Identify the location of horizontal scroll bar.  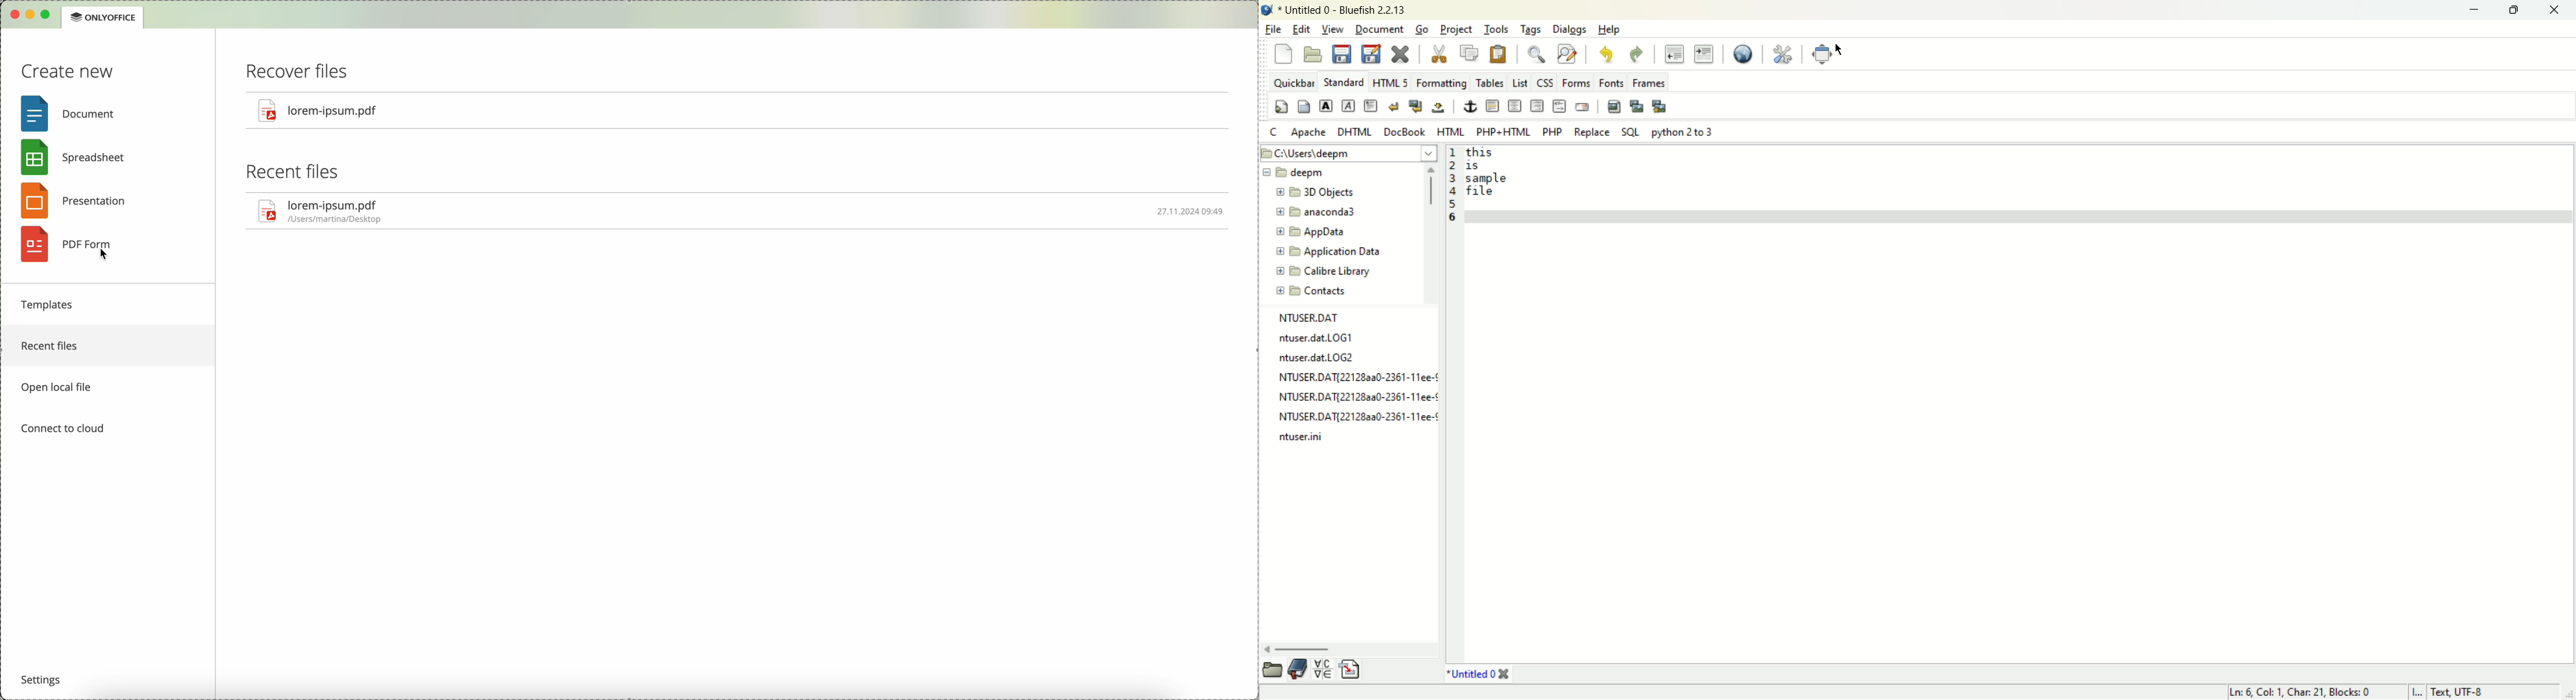
(1346, 650).